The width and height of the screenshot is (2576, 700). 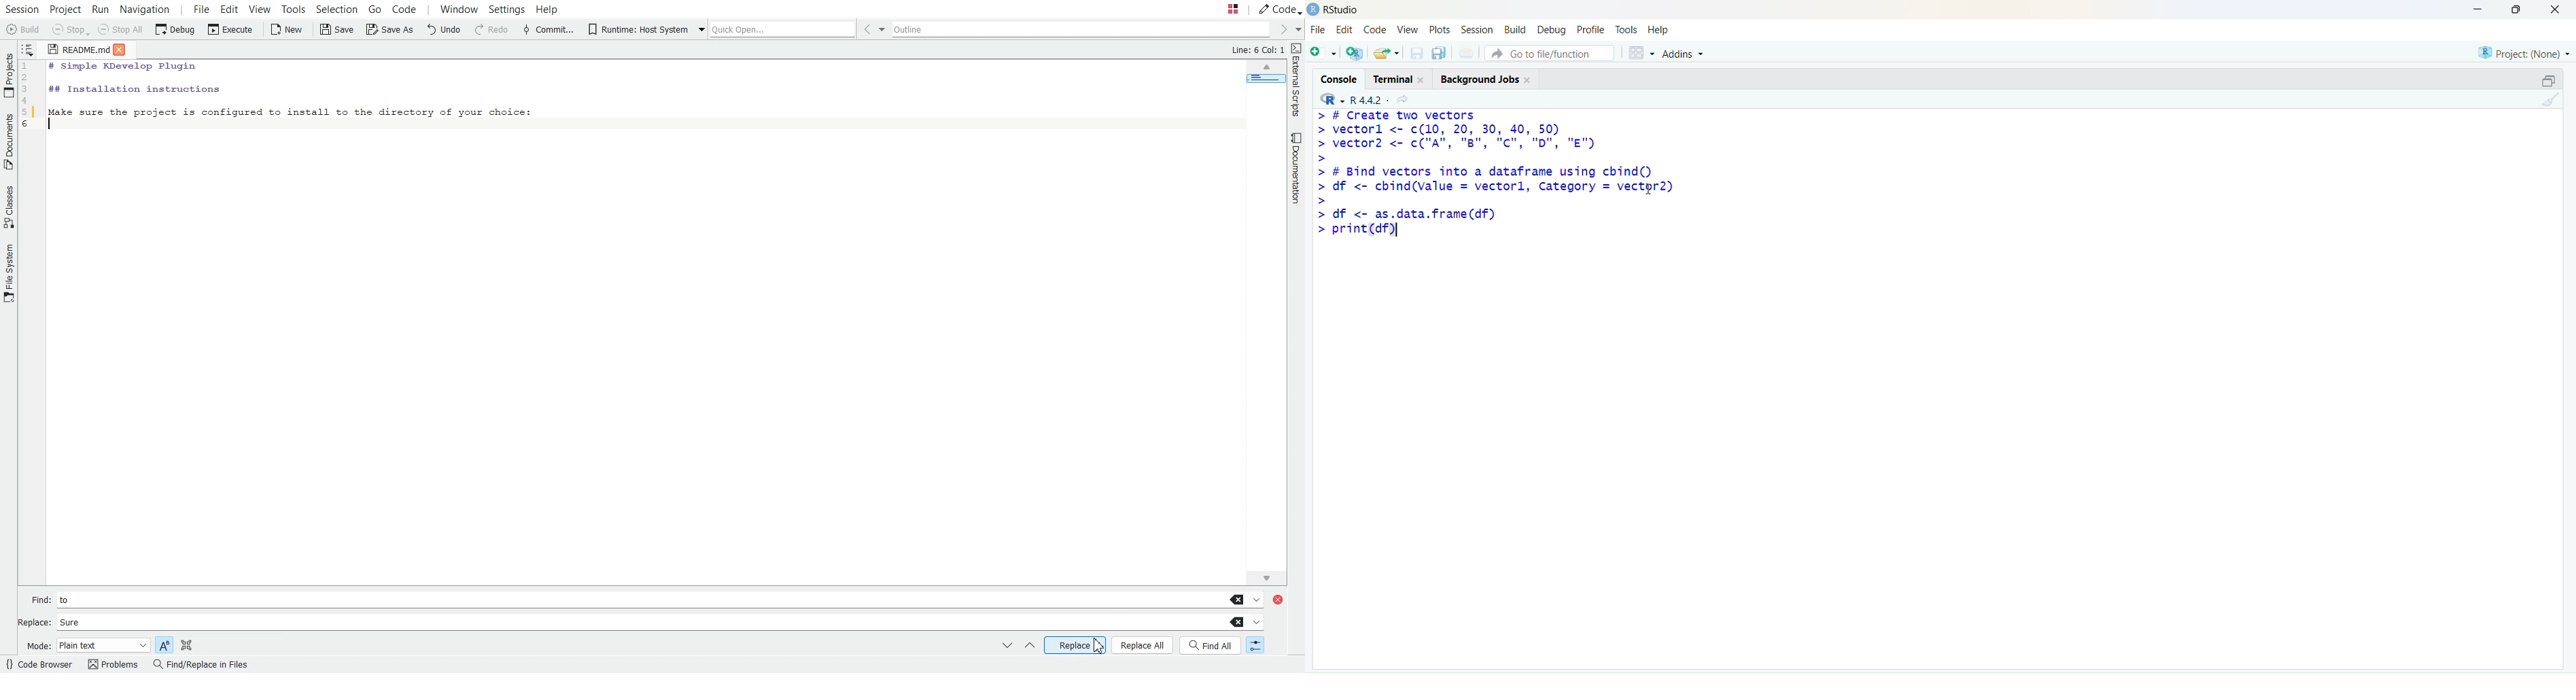 I want to click on File, so click(x=1320, y=29).